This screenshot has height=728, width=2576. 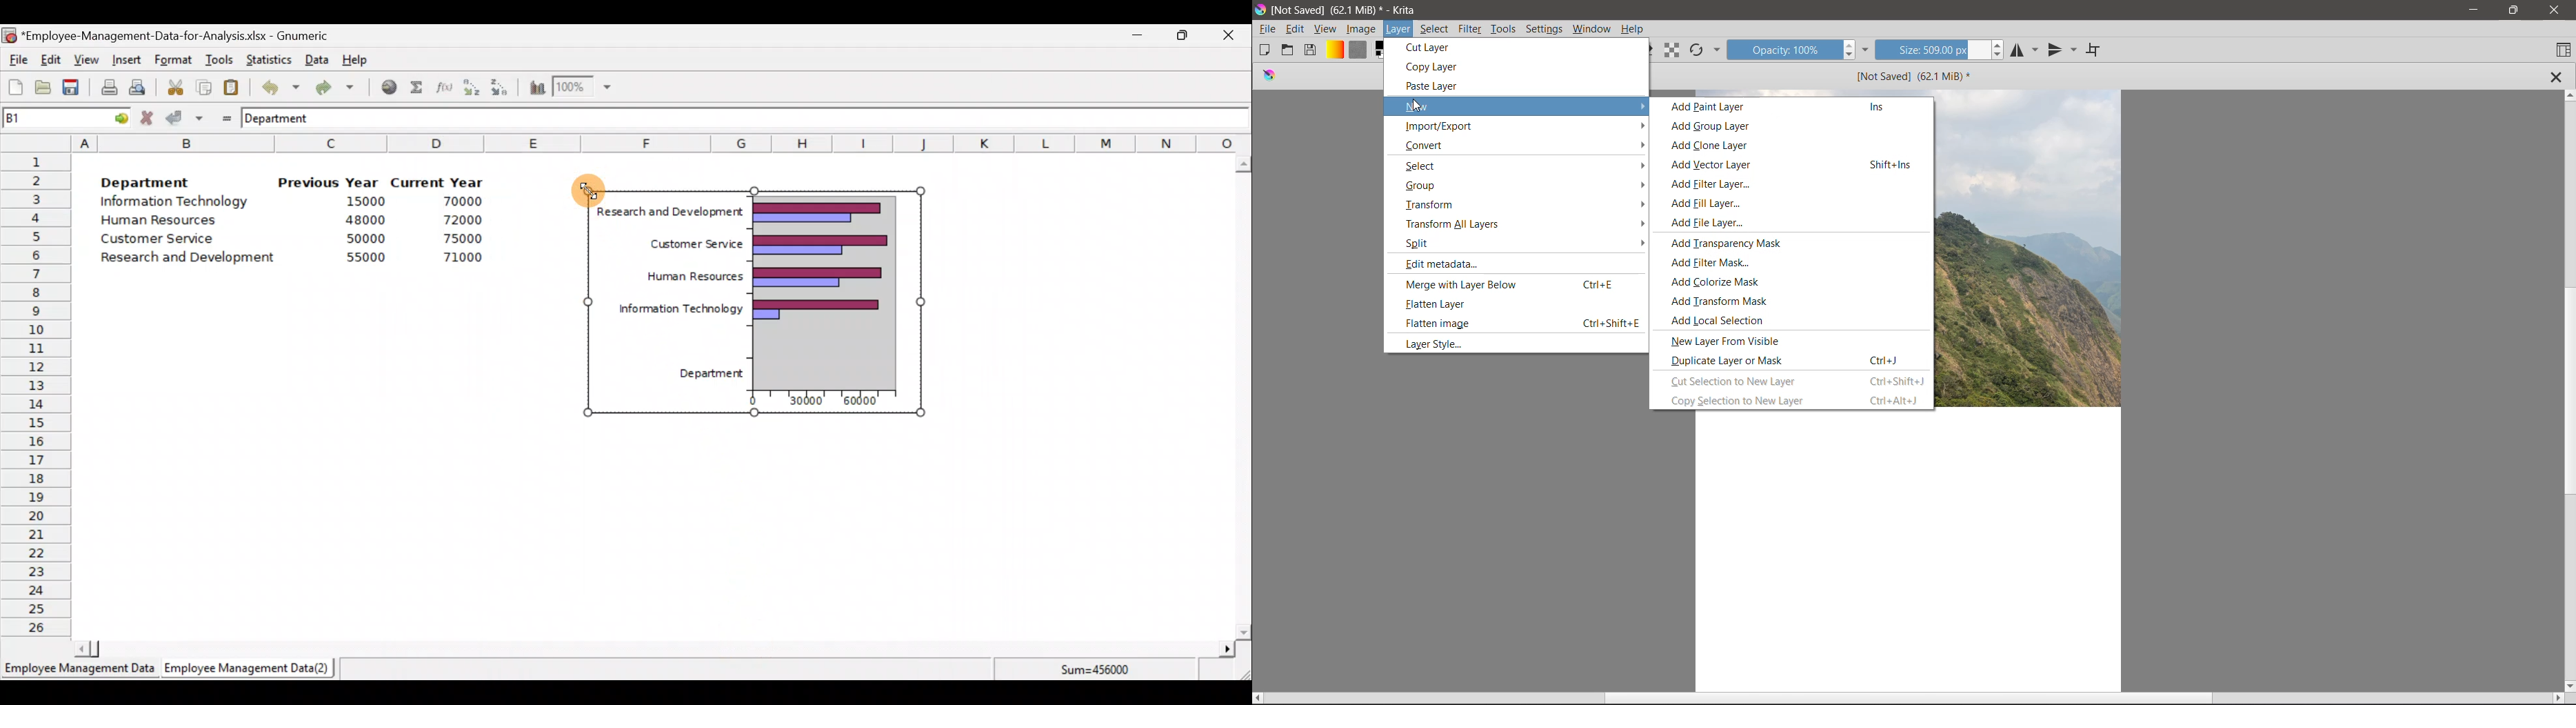 What do you see at coordinates (1523, 242) in the screenshot?
I see `Split` at bounding box center [1523, 242].